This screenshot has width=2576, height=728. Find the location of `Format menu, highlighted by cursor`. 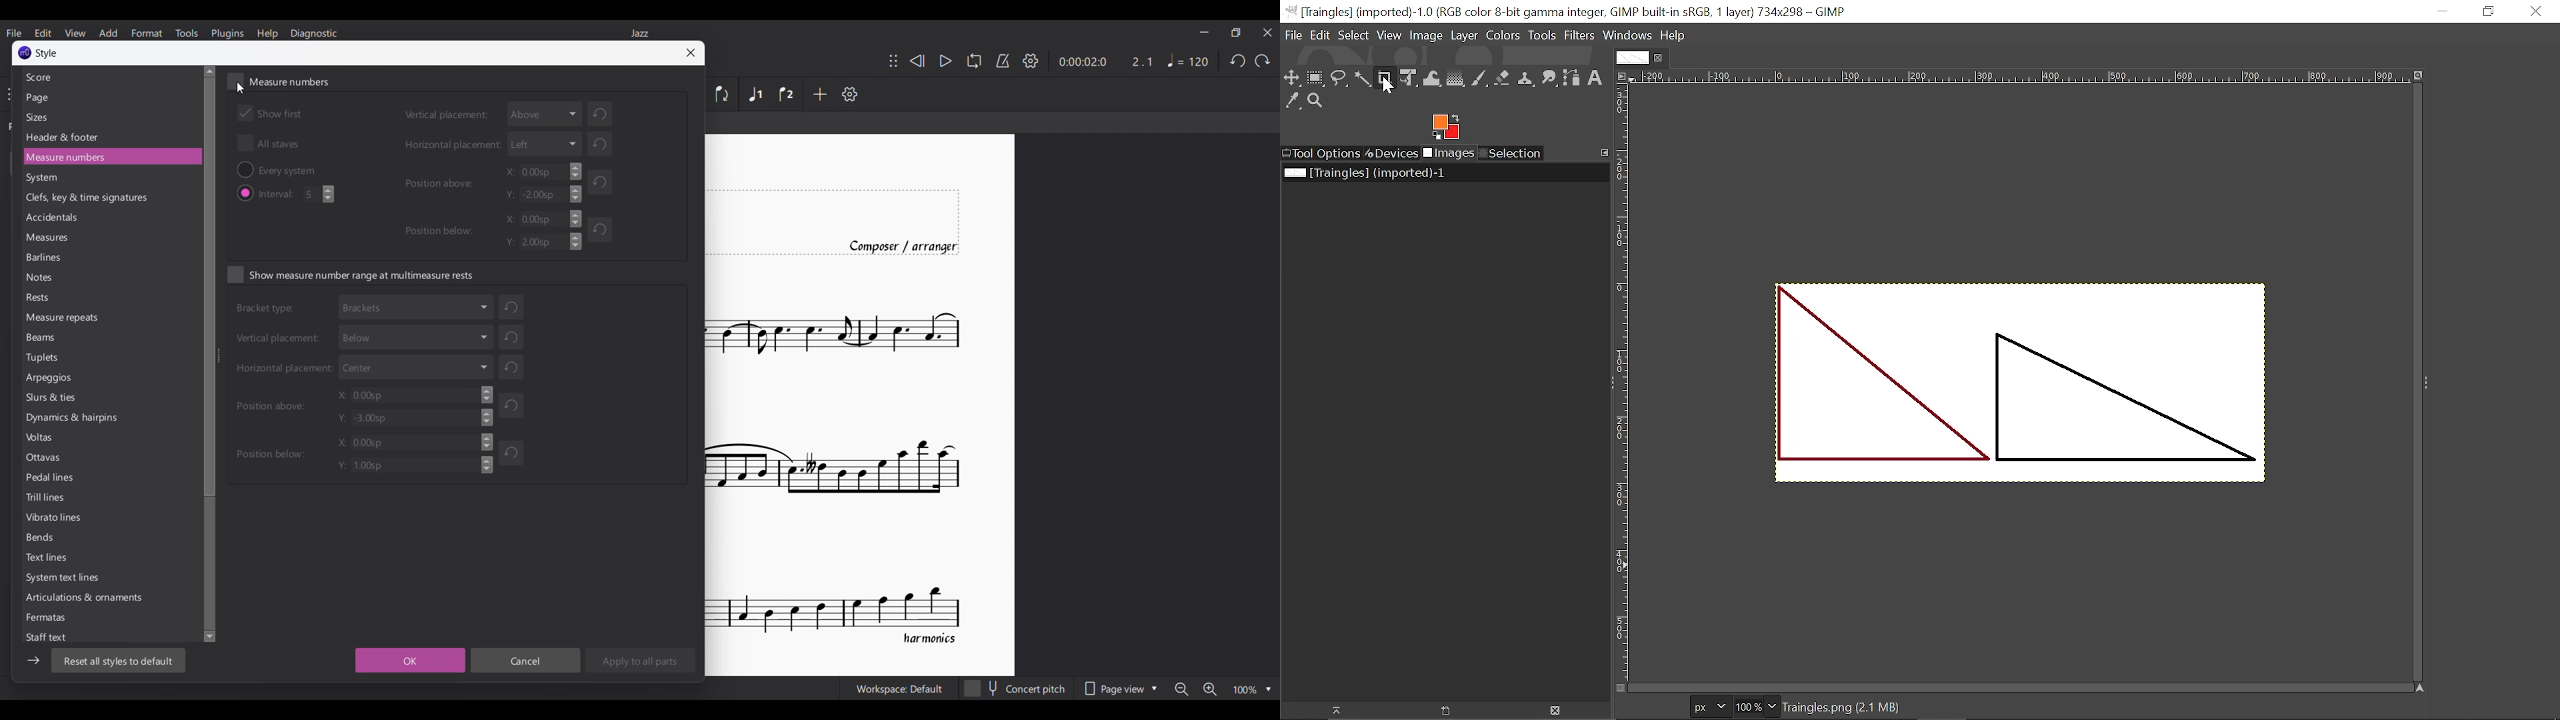

Format menu, highlighted by cursor is located at coordinates (146, 33).